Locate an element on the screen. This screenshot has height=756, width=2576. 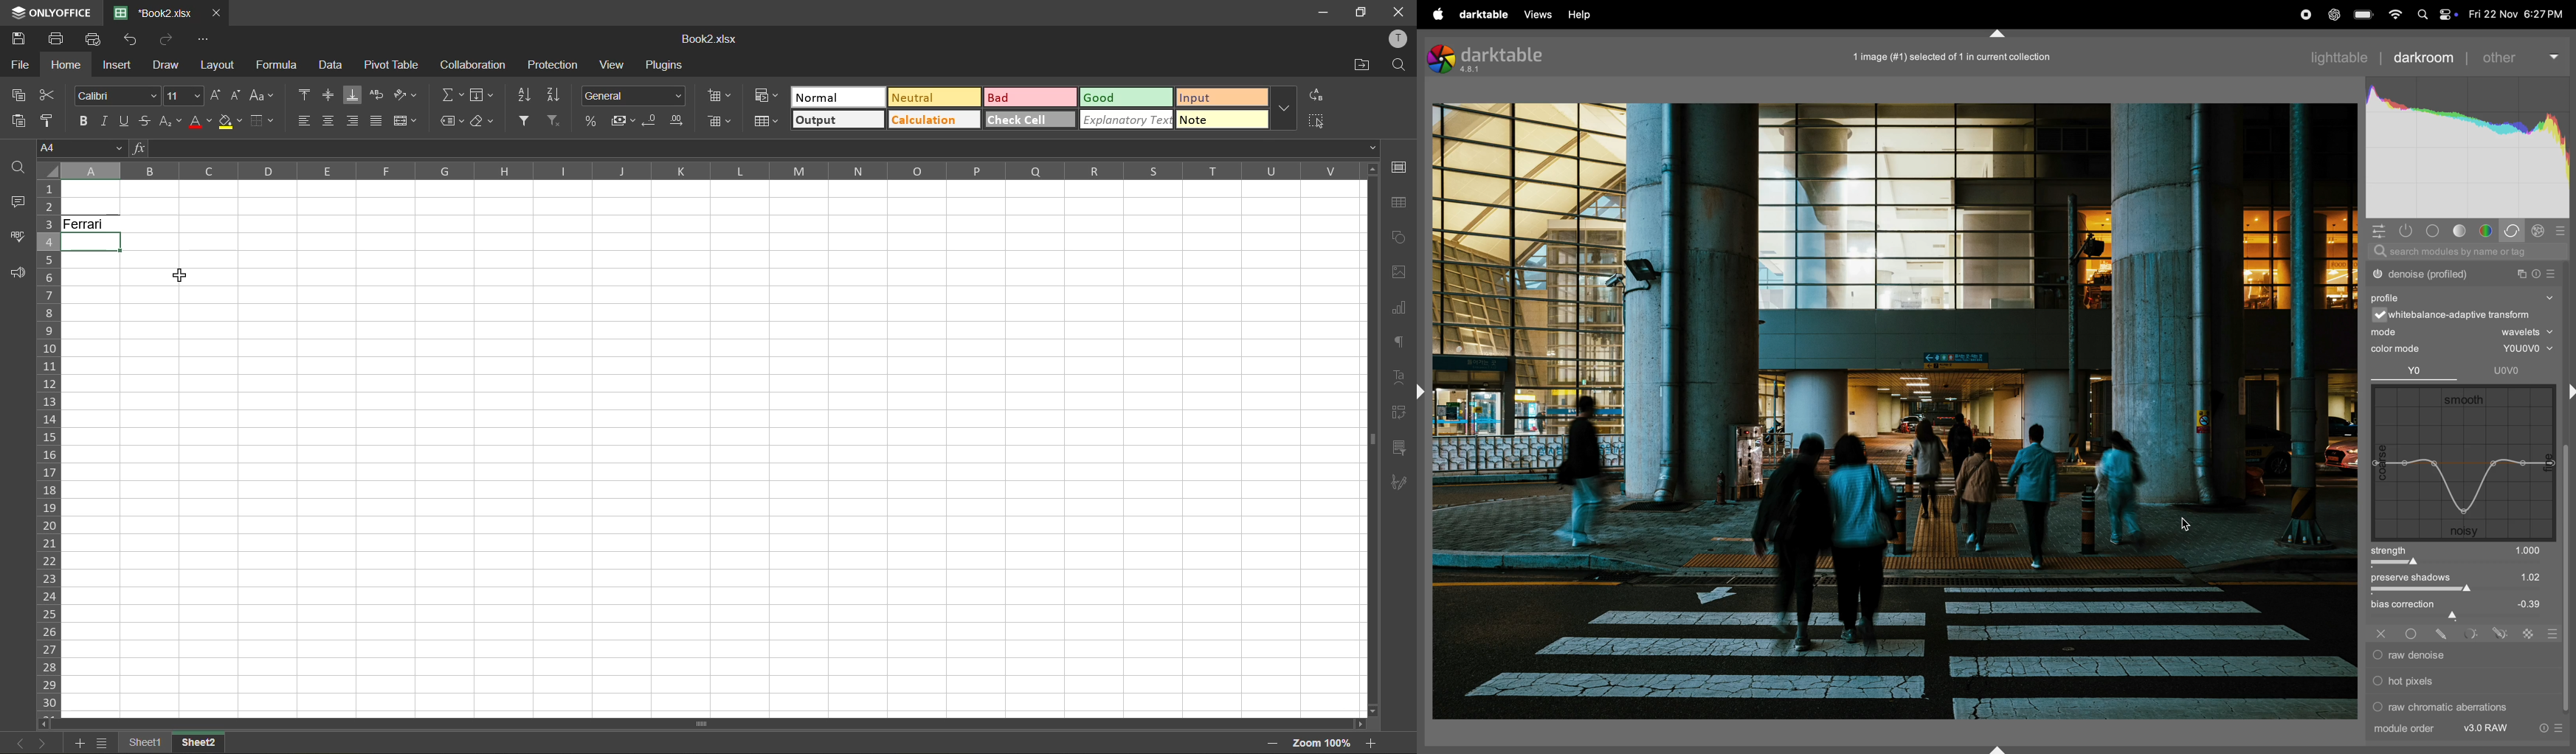
zoom in is located at coordinates (1367, 743).